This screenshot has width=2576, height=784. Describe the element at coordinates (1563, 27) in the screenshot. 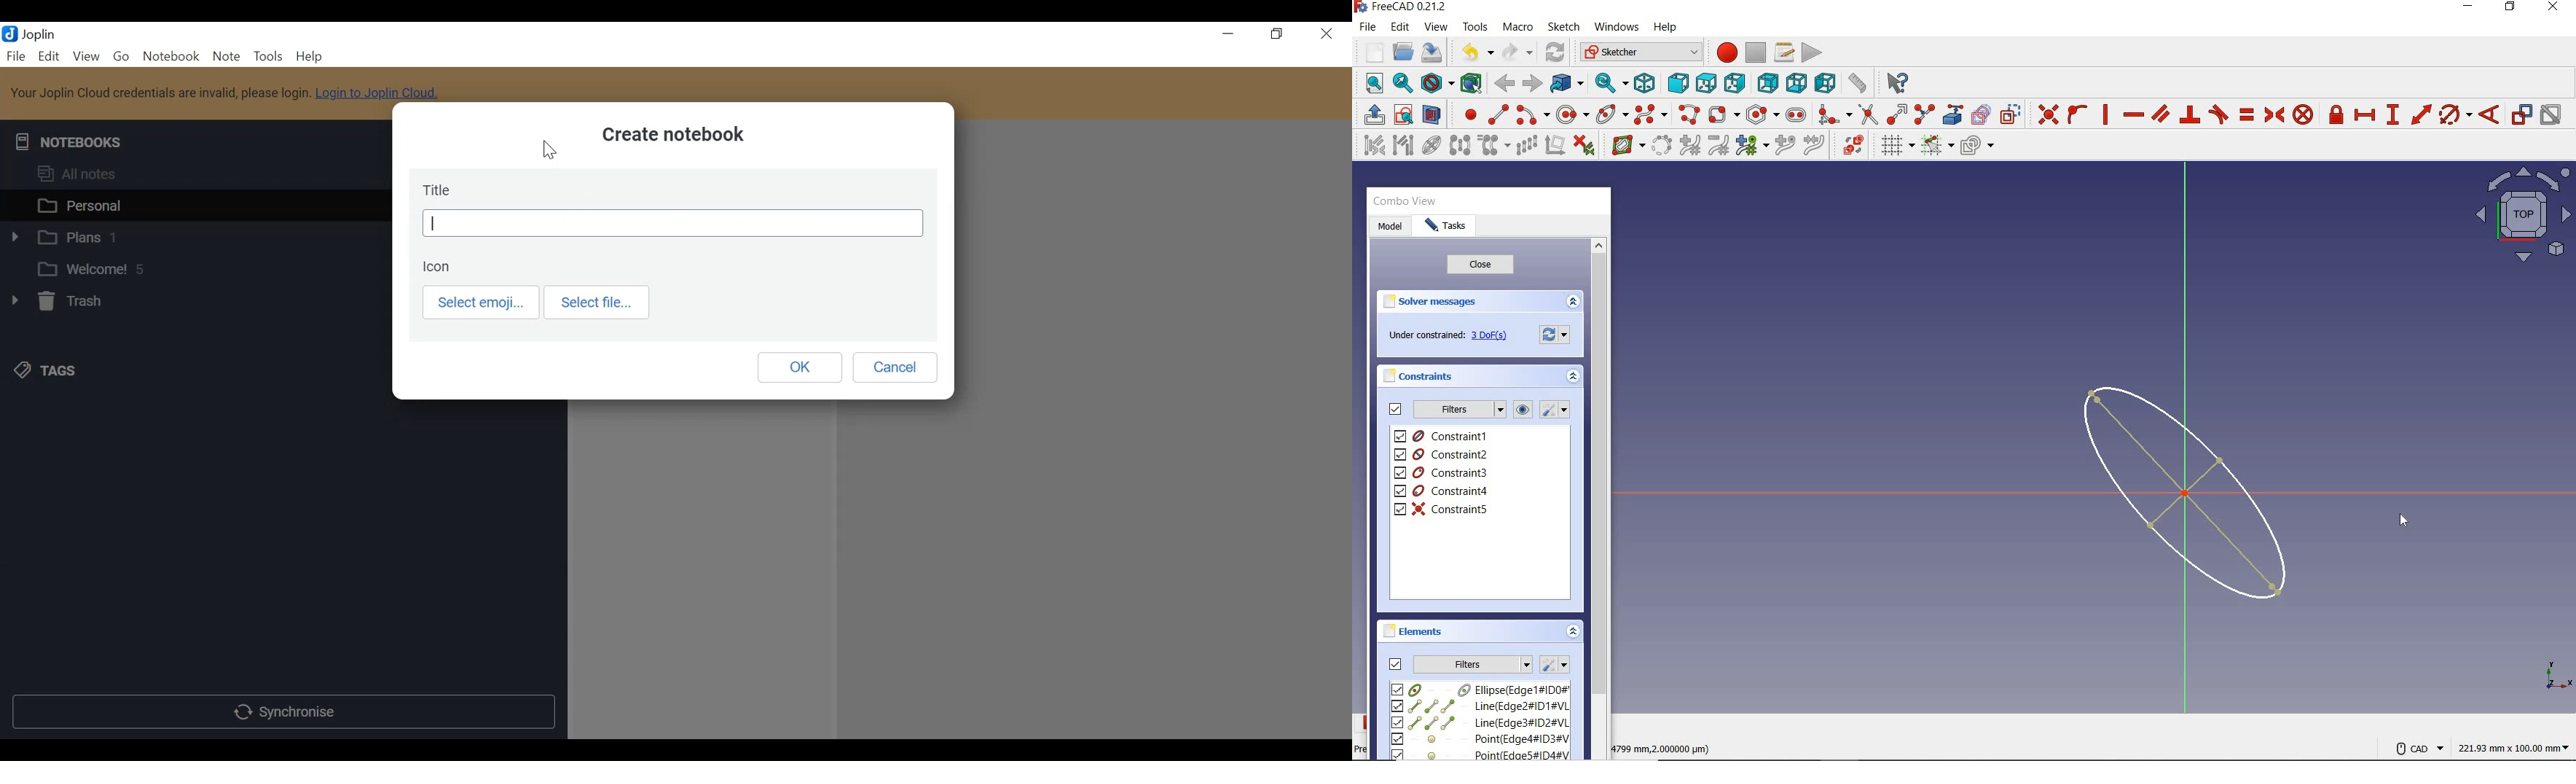

I see `sketch` at that location.